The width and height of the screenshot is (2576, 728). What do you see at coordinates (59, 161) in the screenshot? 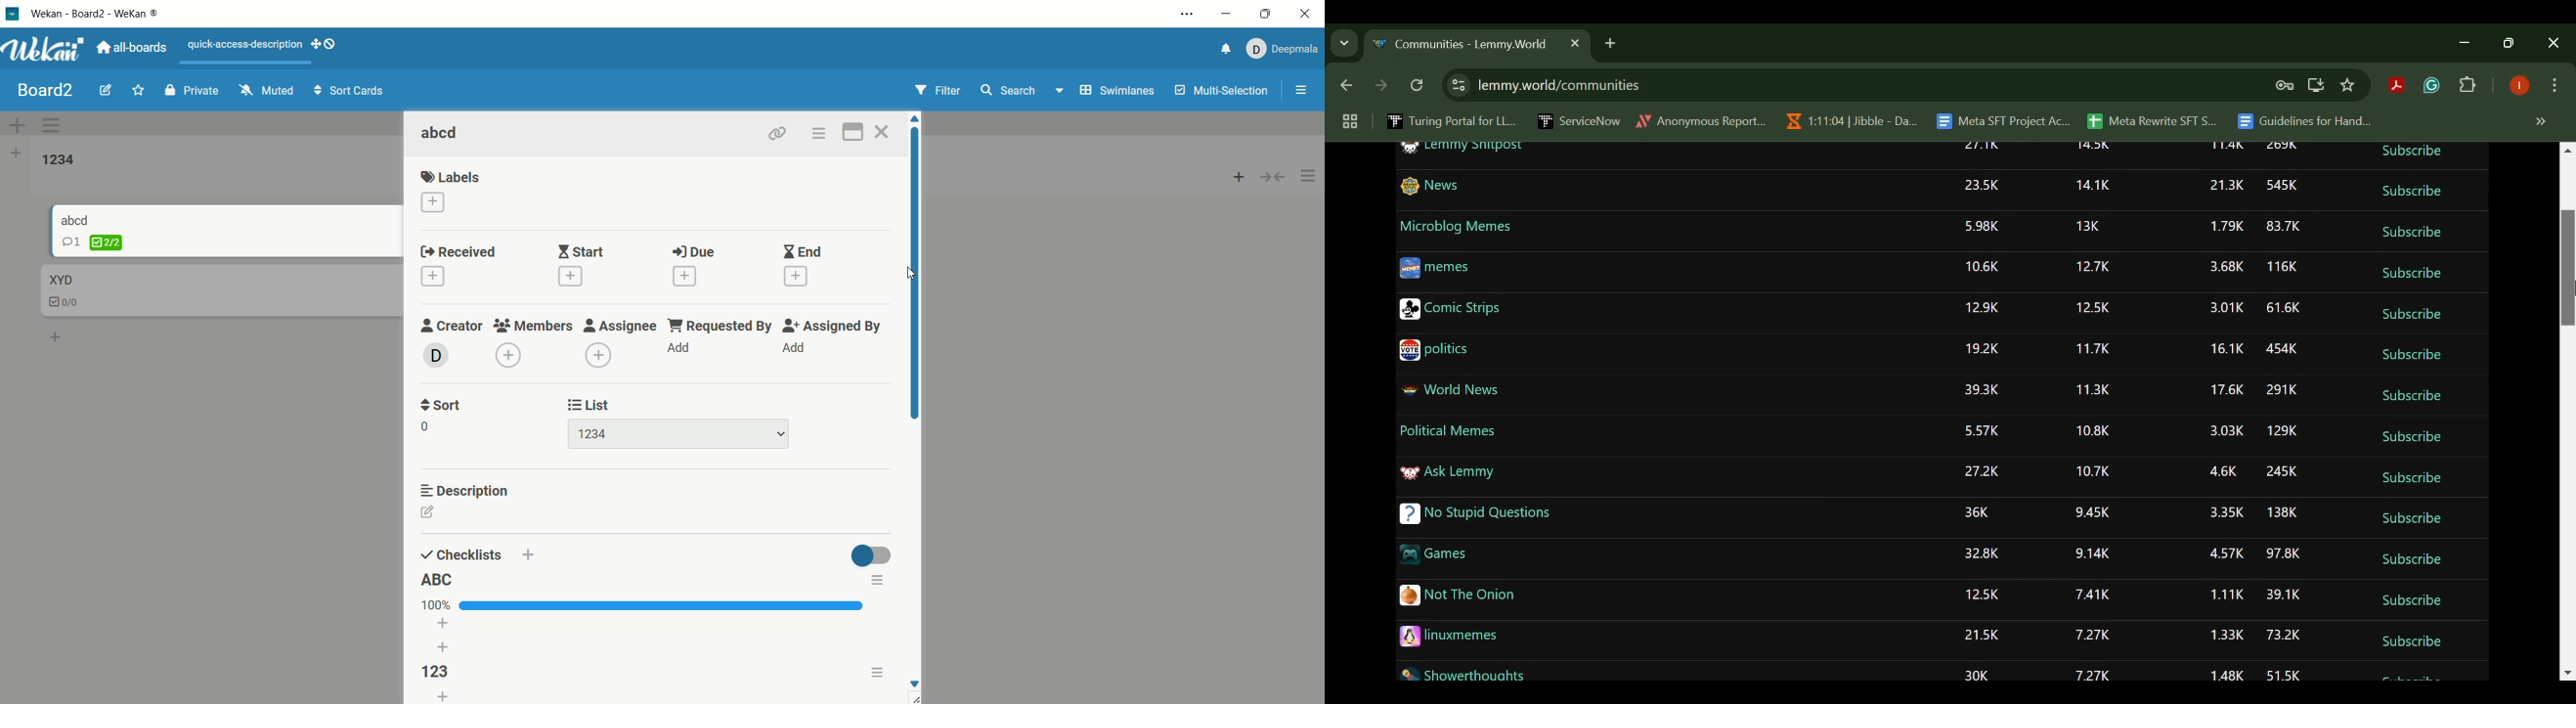
I see `list title` at bounding box center [59, 161].